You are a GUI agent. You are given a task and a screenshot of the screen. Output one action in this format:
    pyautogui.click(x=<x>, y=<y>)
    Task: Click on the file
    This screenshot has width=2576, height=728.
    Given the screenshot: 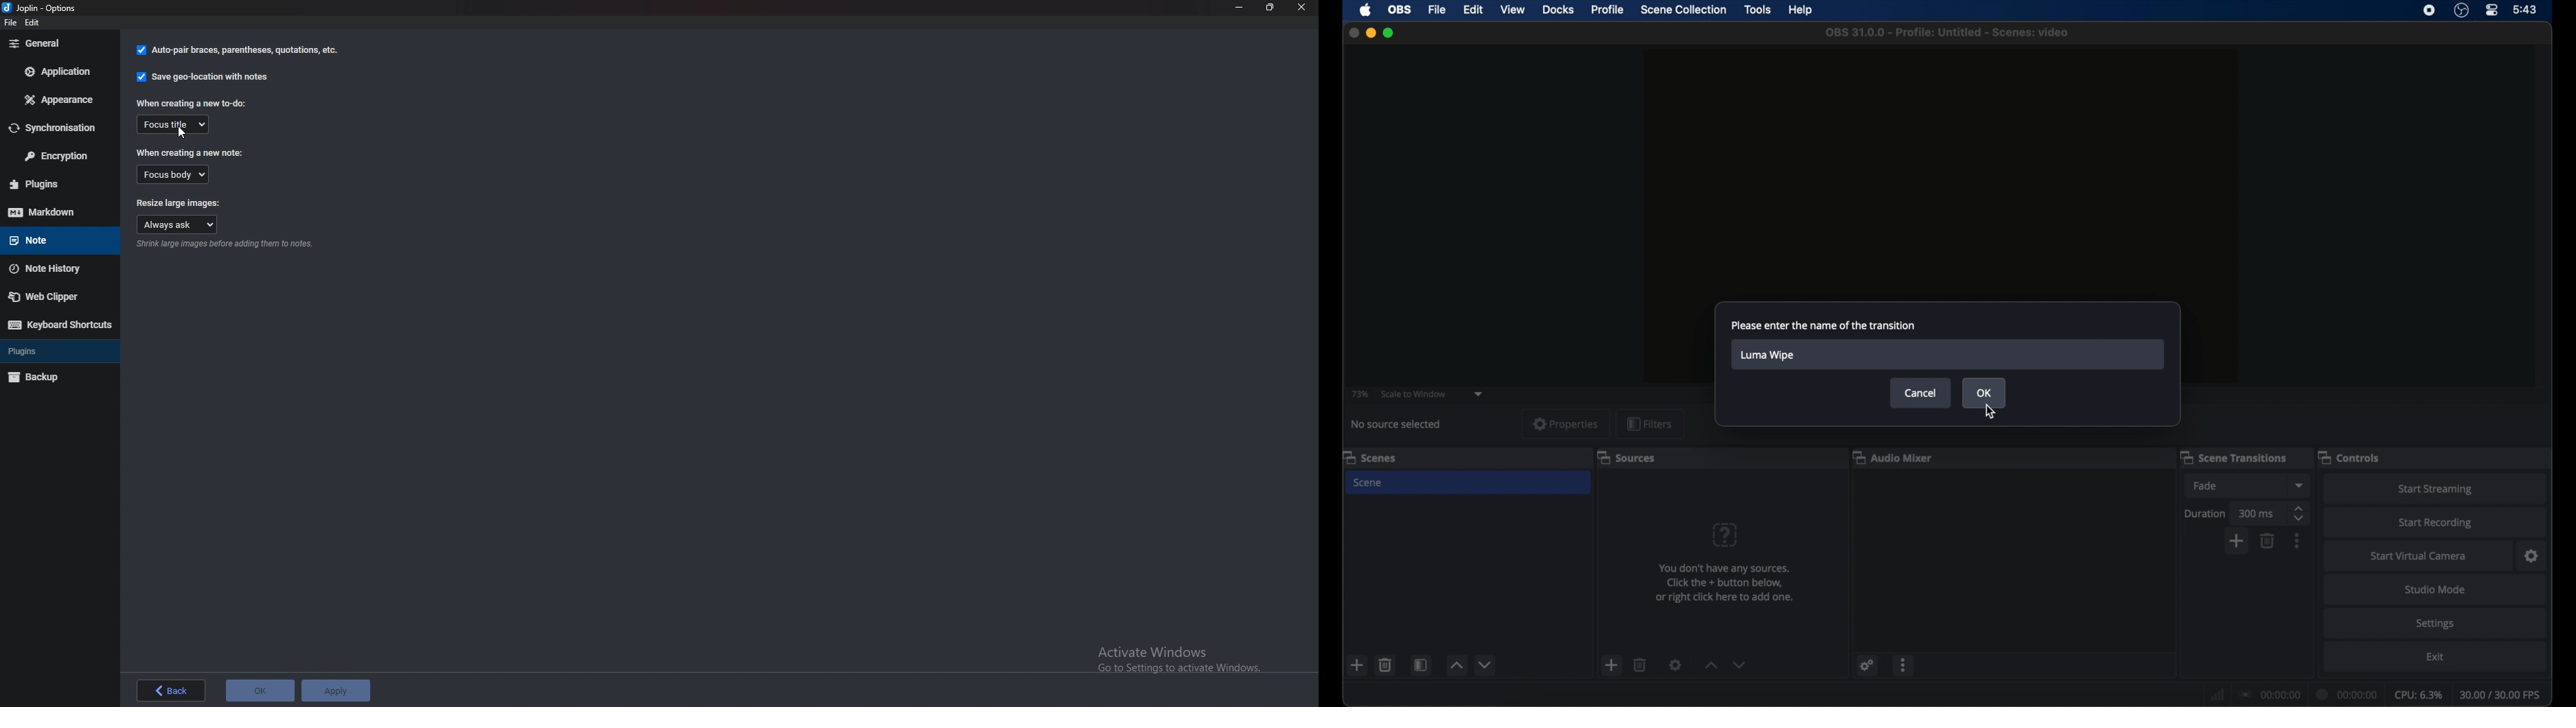 What is the action you would take?
    pyautogui.click(x=10, y=24)
    